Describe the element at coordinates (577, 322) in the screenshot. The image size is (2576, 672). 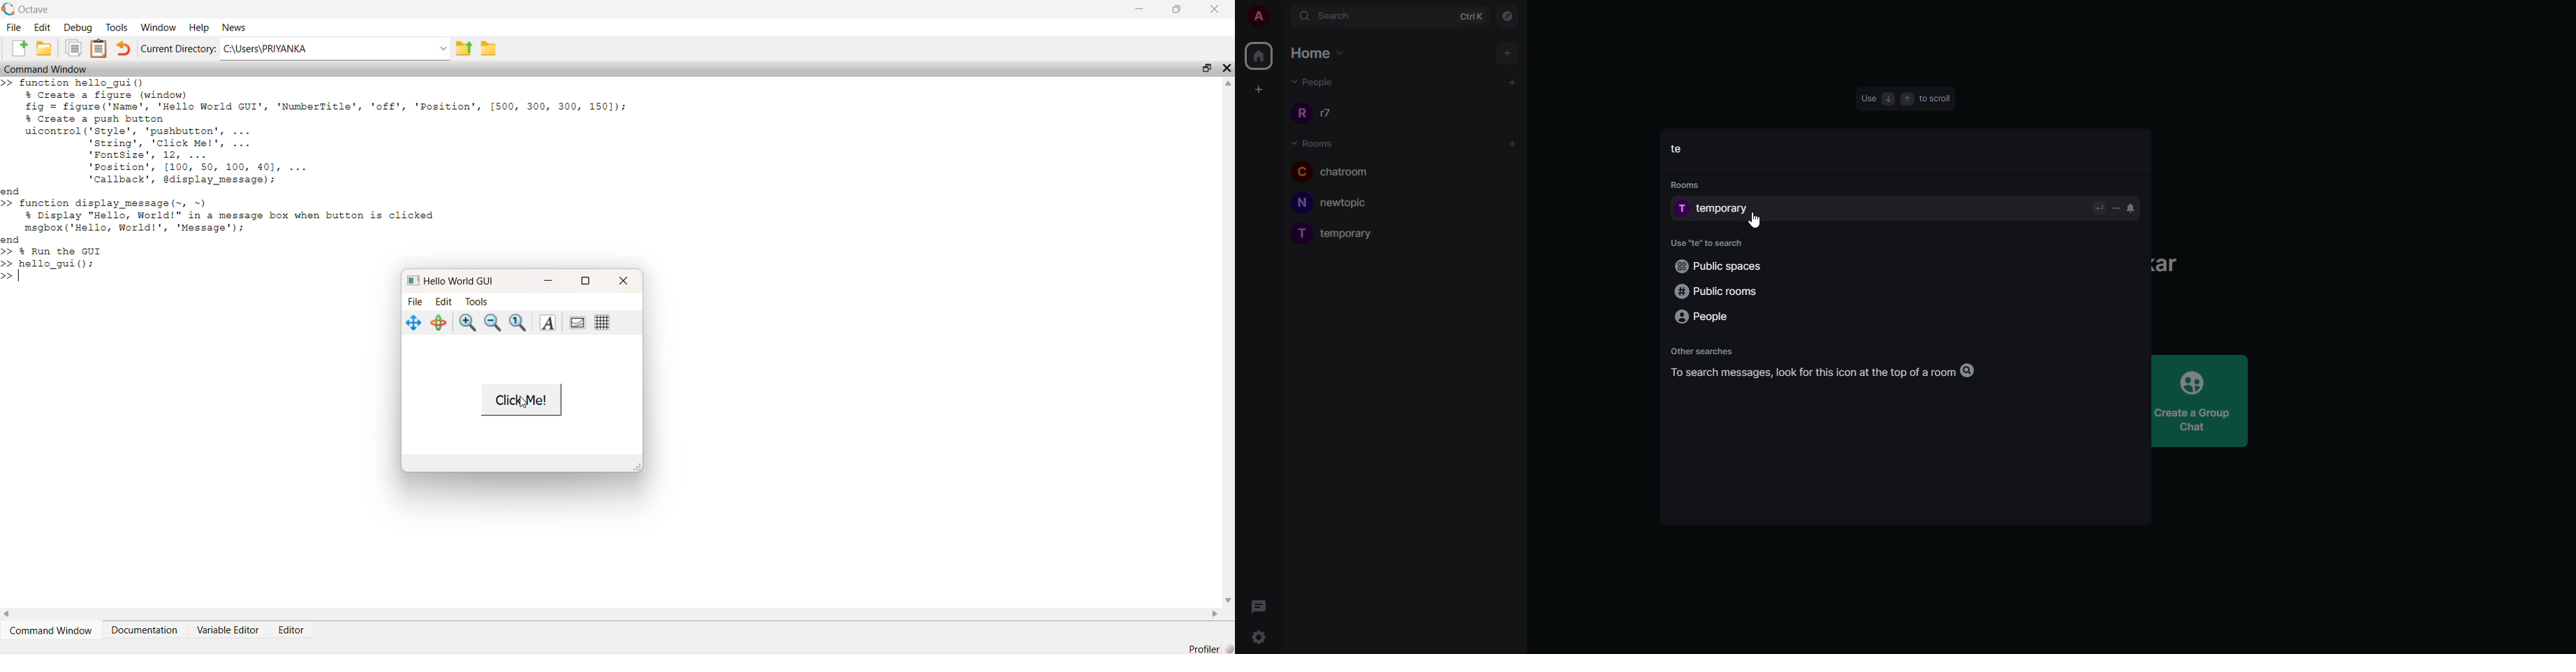
I see `portrait` at that location.